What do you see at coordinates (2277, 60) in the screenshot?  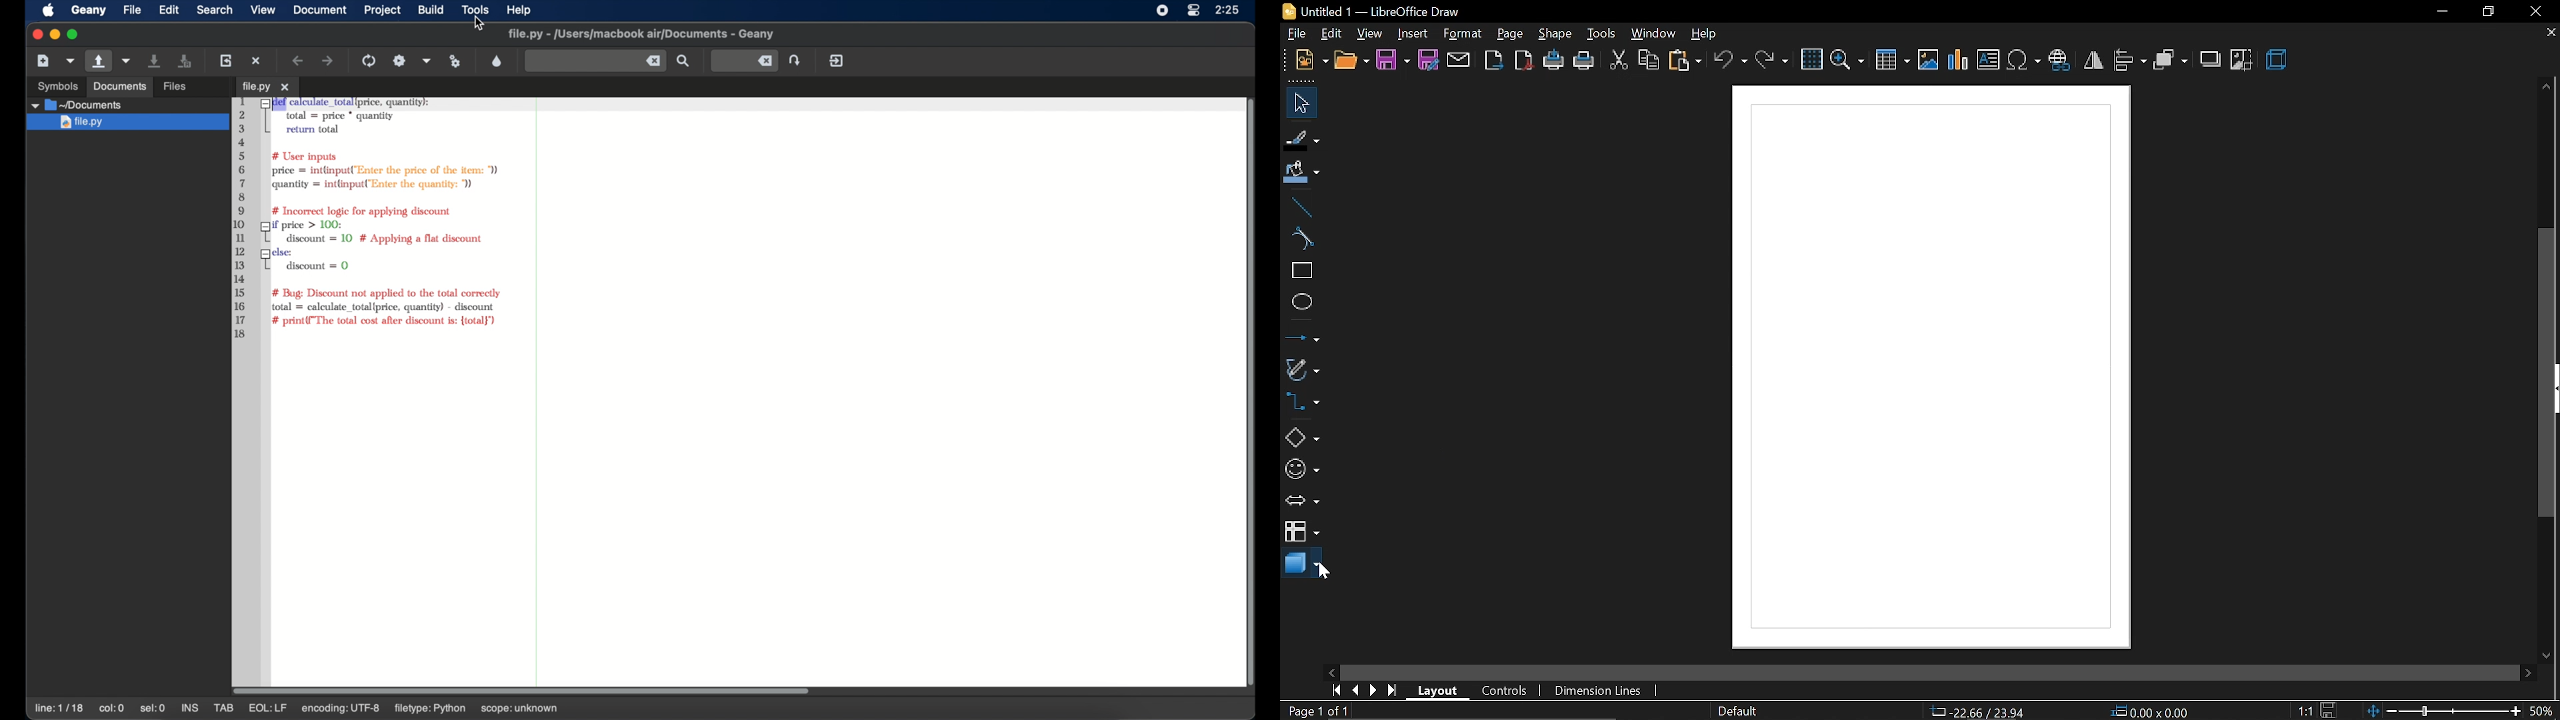 I see `3d effects` at bounding box center [2277, 60].